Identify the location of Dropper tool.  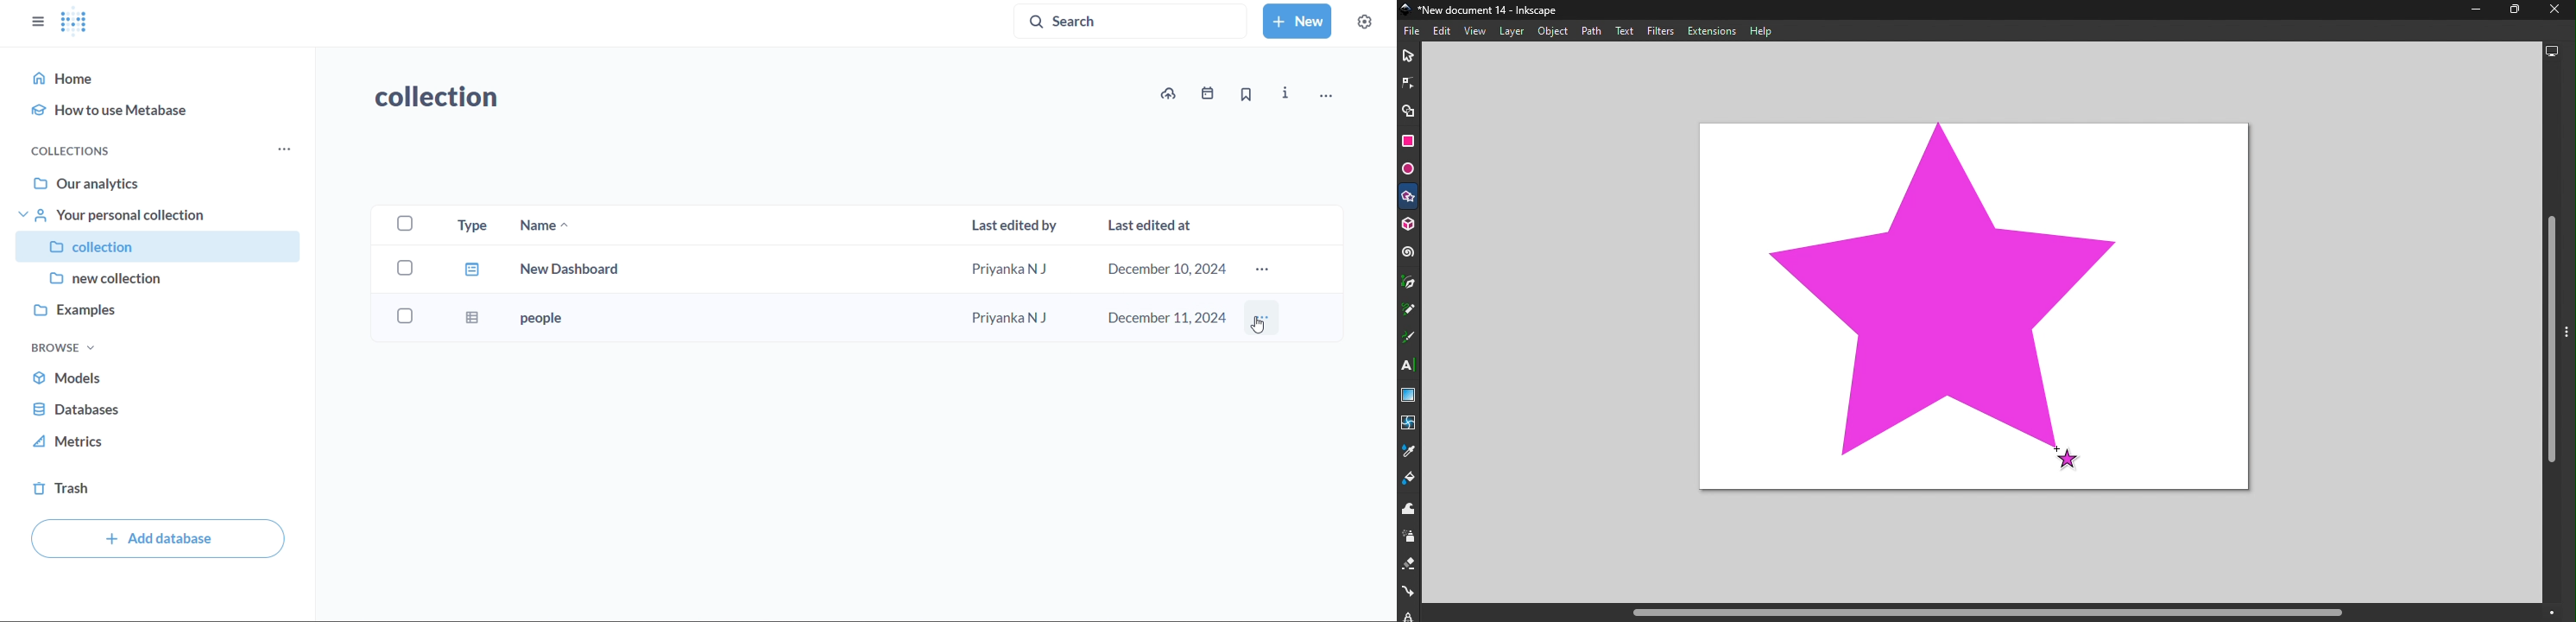
(1409, 454).